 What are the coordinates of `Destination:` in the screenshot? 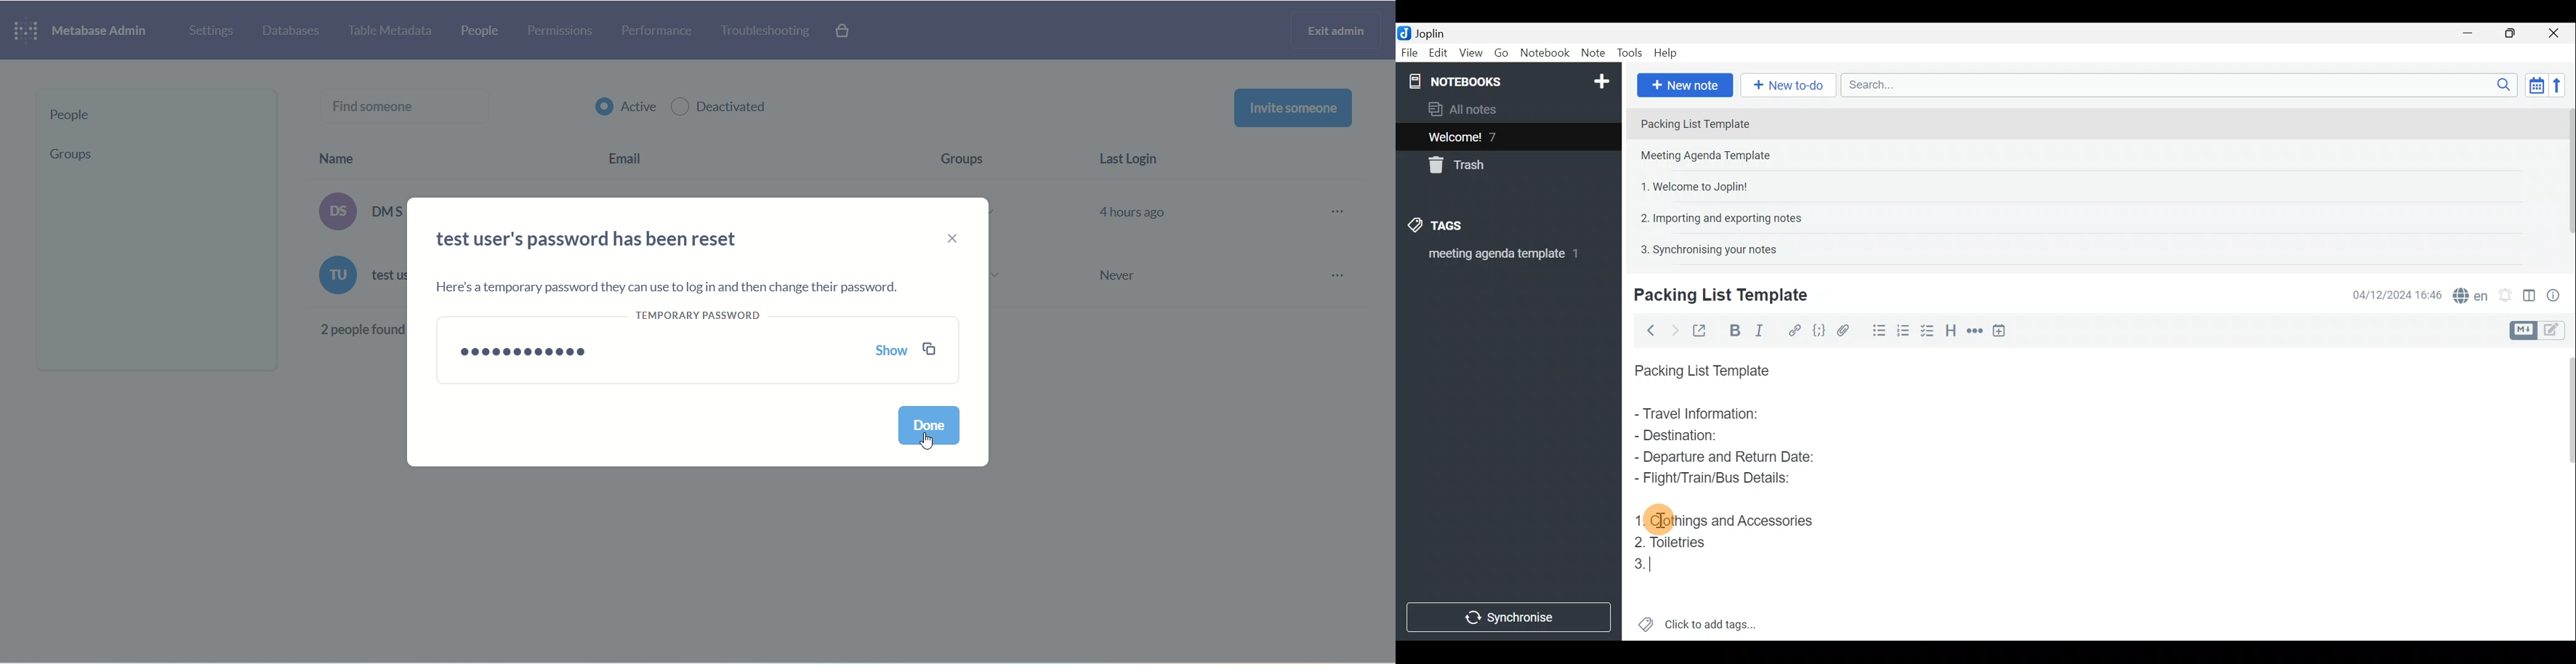 It's located at (1708, 437).